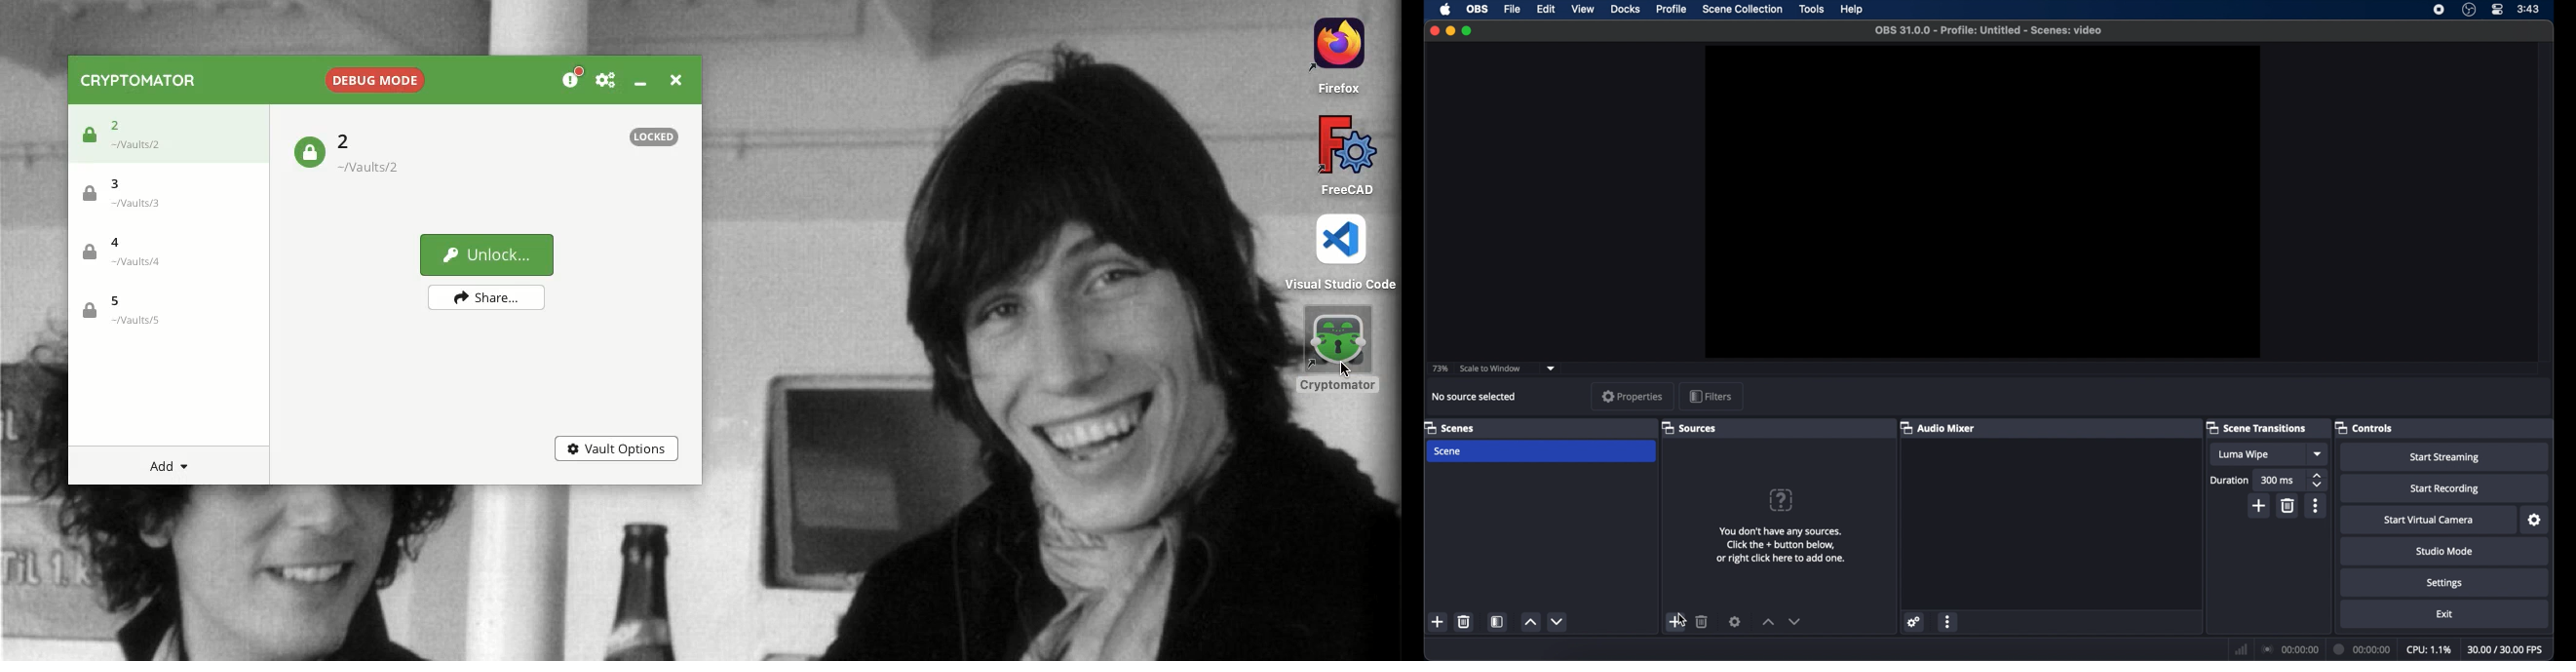  What do you see at coordinates (1813, 9) in the screenshot?
I see `tools` at bounding box center [1813, 9].